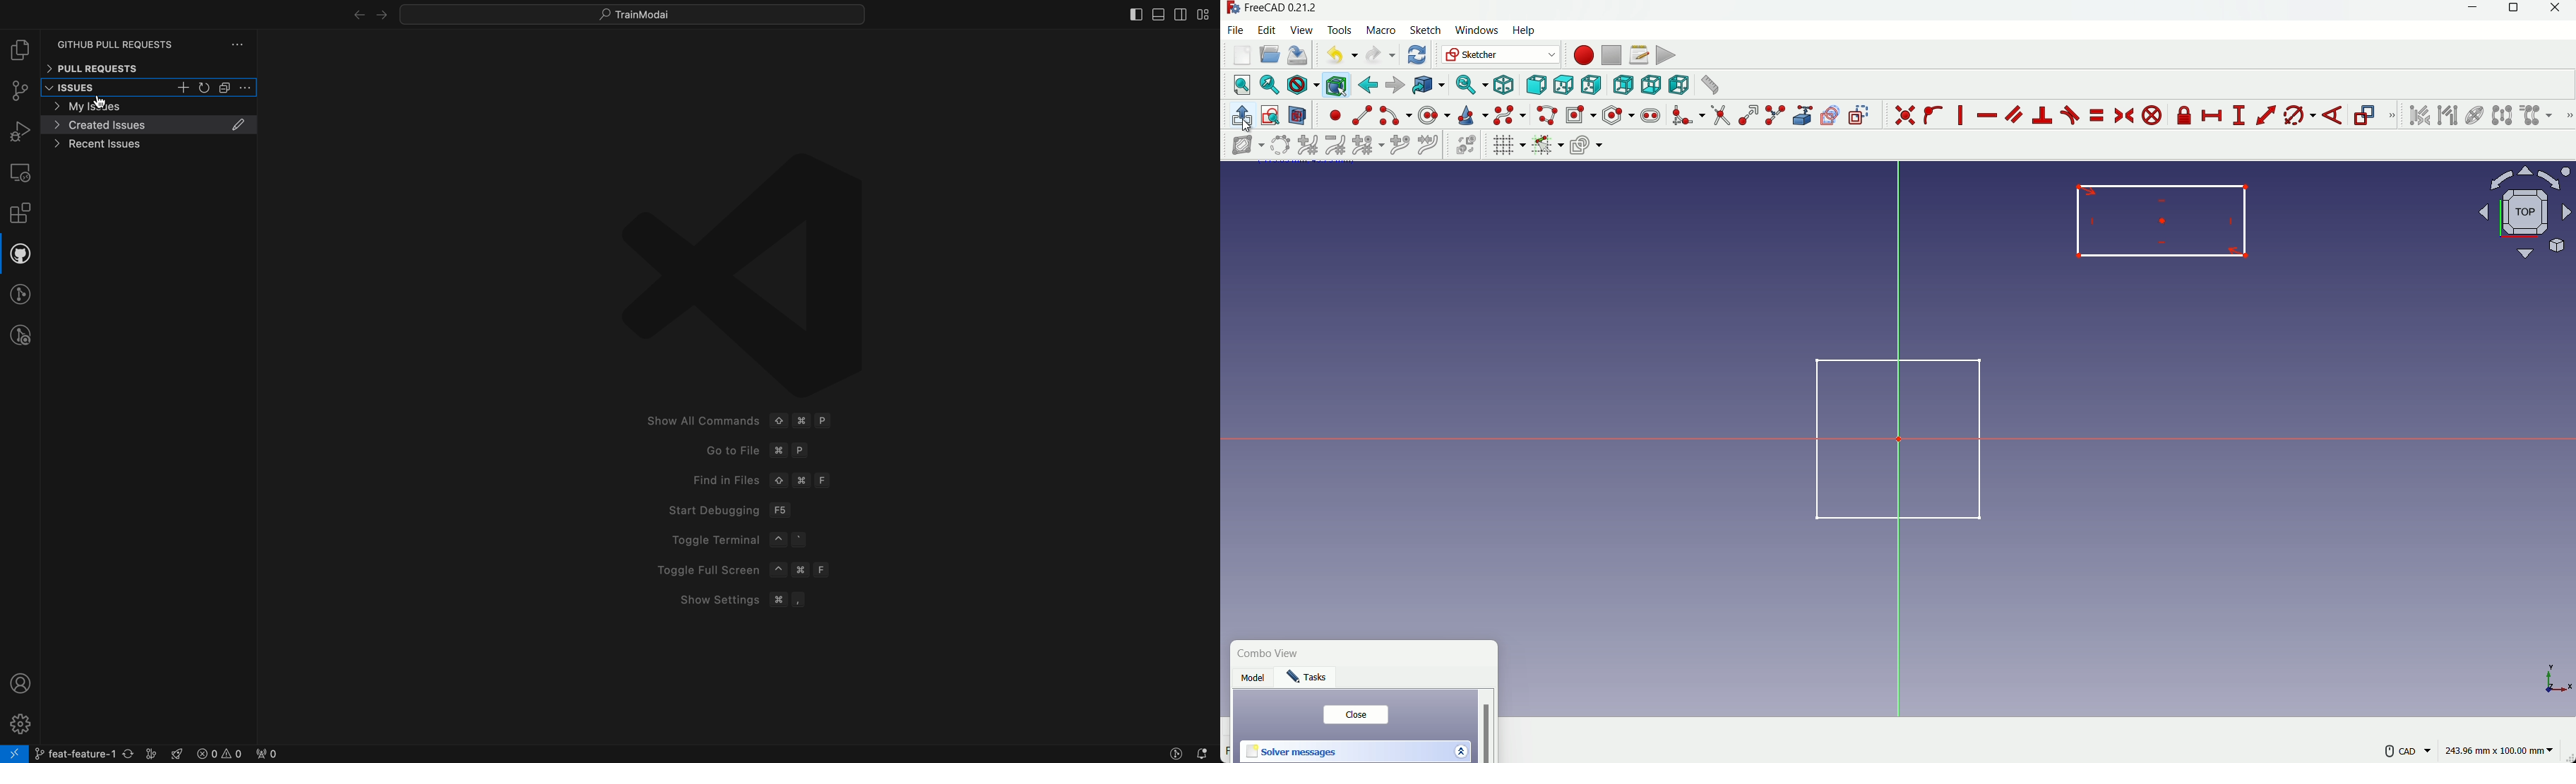  What do you see at coordinates (1650, 116) in the screenshot?
I see `create slot` at bounding box center [1650, 116].